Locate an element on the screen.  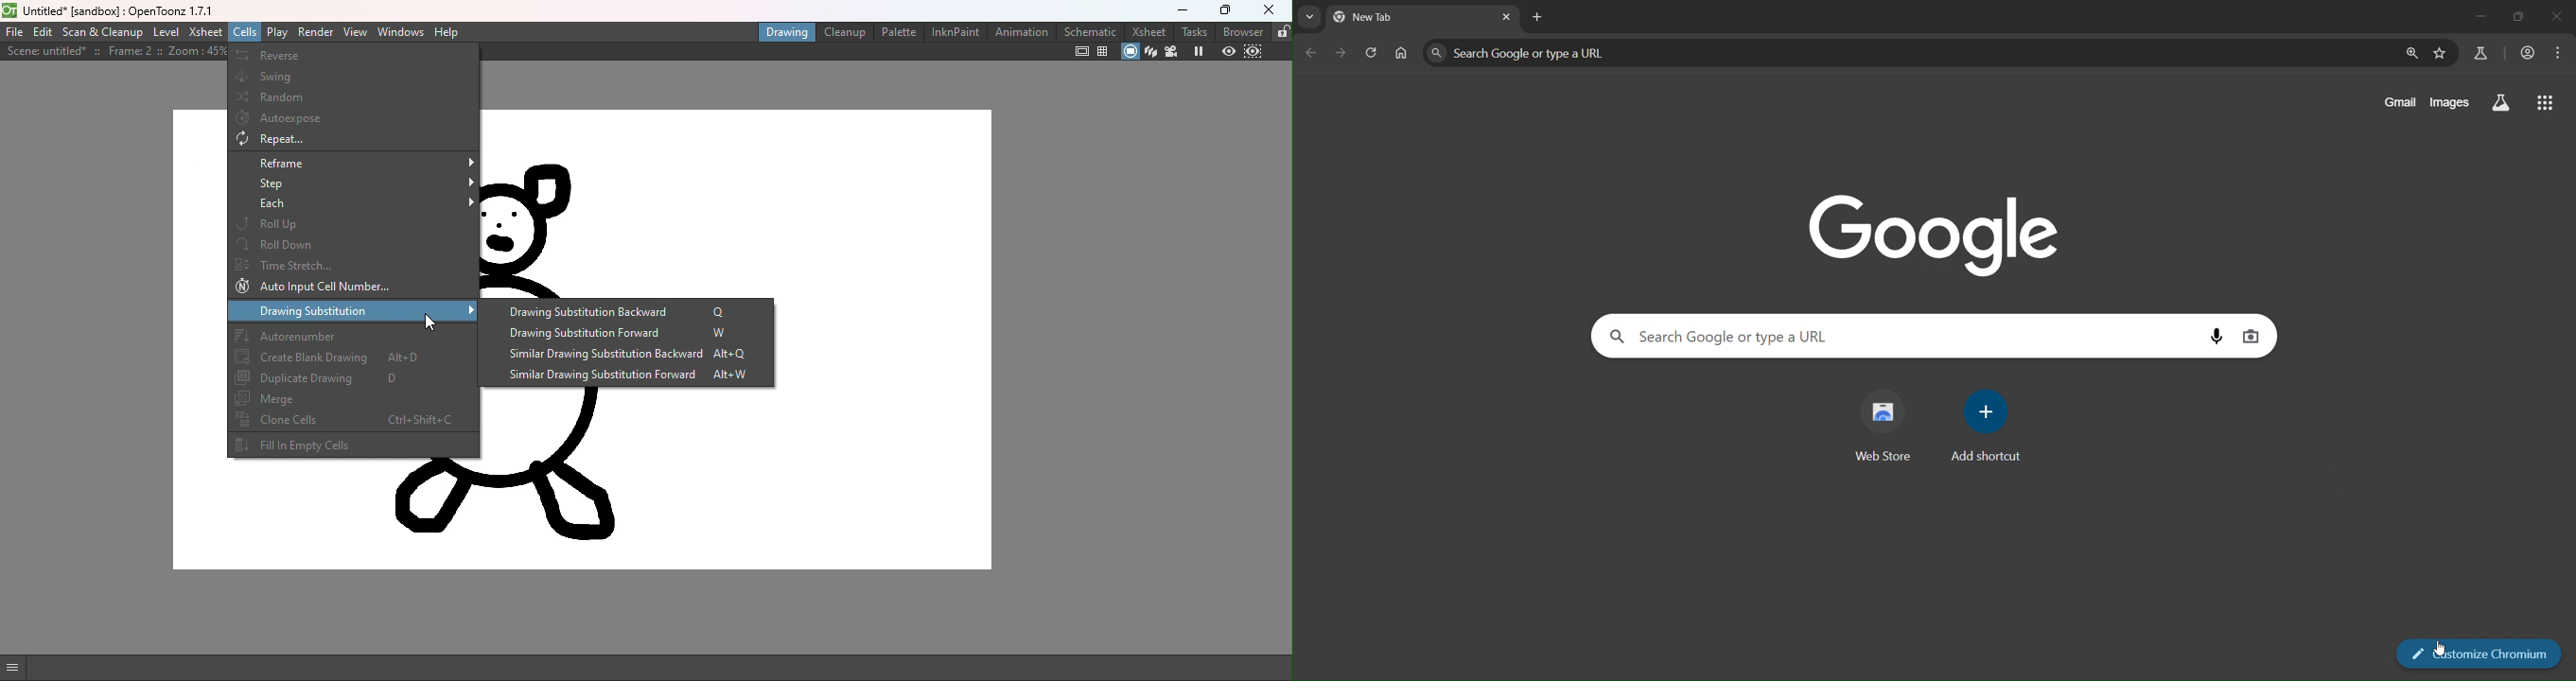
Render is located at coordinates (315, 31).